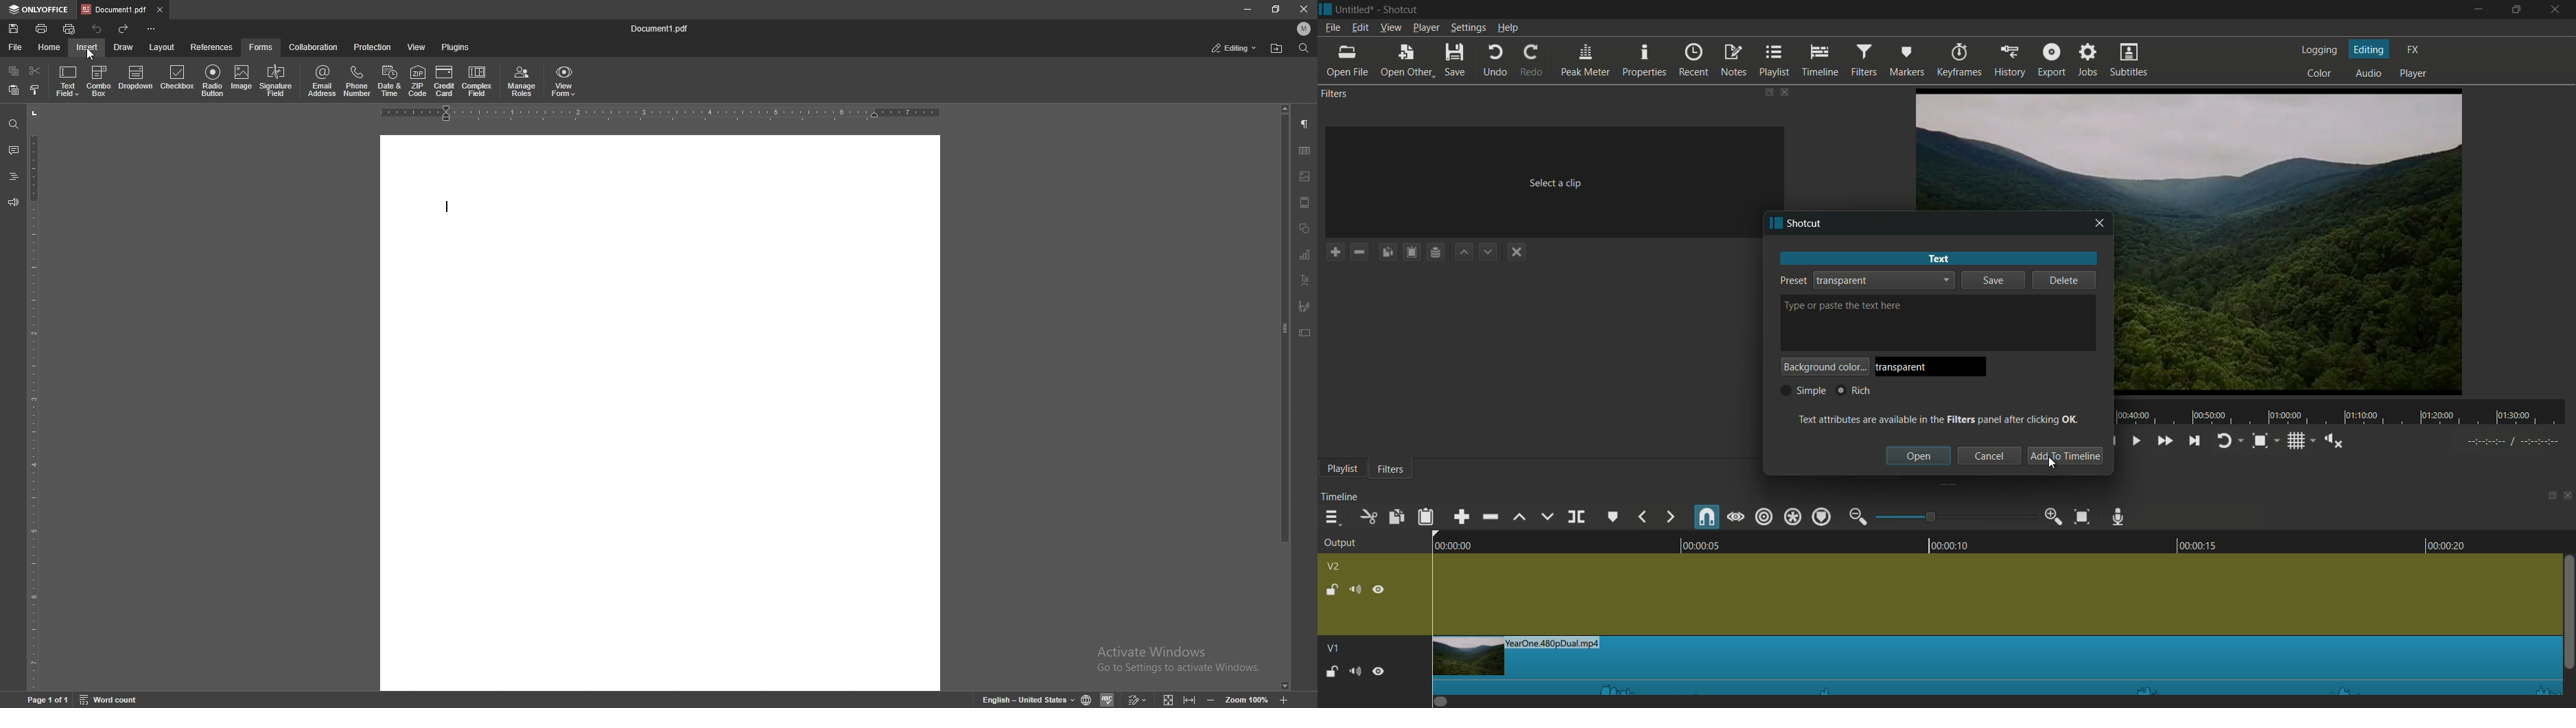  Describe the element at coordinates (1791, 280) in the screenshot. I see `preset` at that location.